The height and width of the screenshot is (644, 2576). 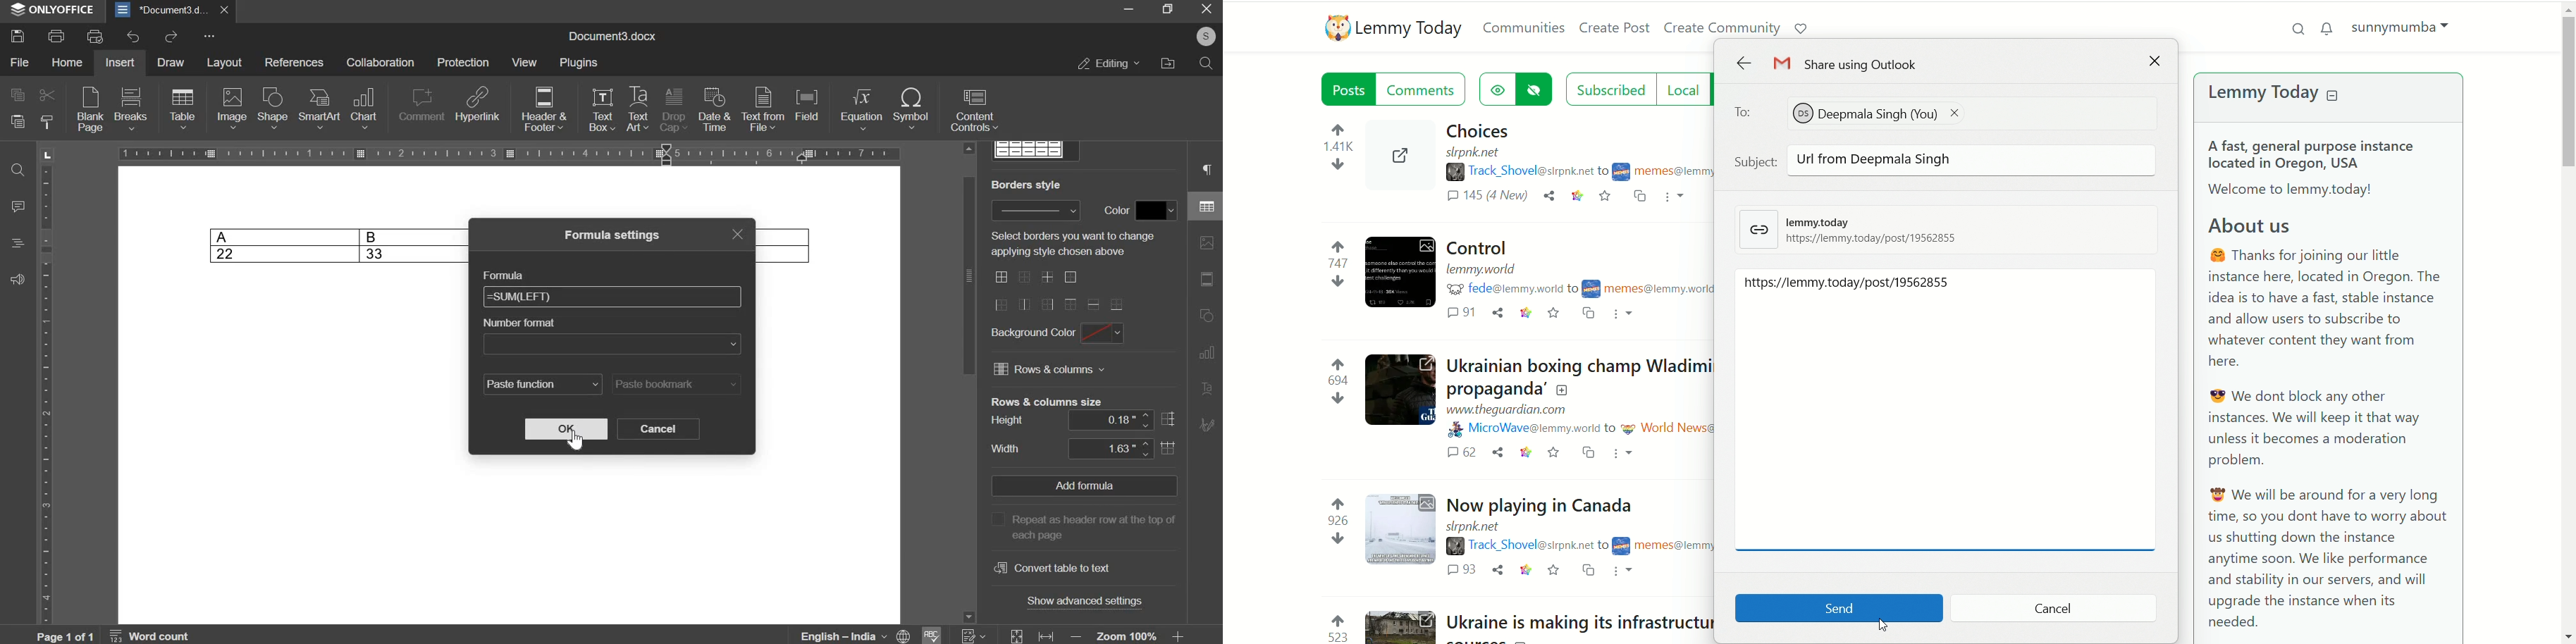 I want to click on create post, so click(x=1613, y=26).